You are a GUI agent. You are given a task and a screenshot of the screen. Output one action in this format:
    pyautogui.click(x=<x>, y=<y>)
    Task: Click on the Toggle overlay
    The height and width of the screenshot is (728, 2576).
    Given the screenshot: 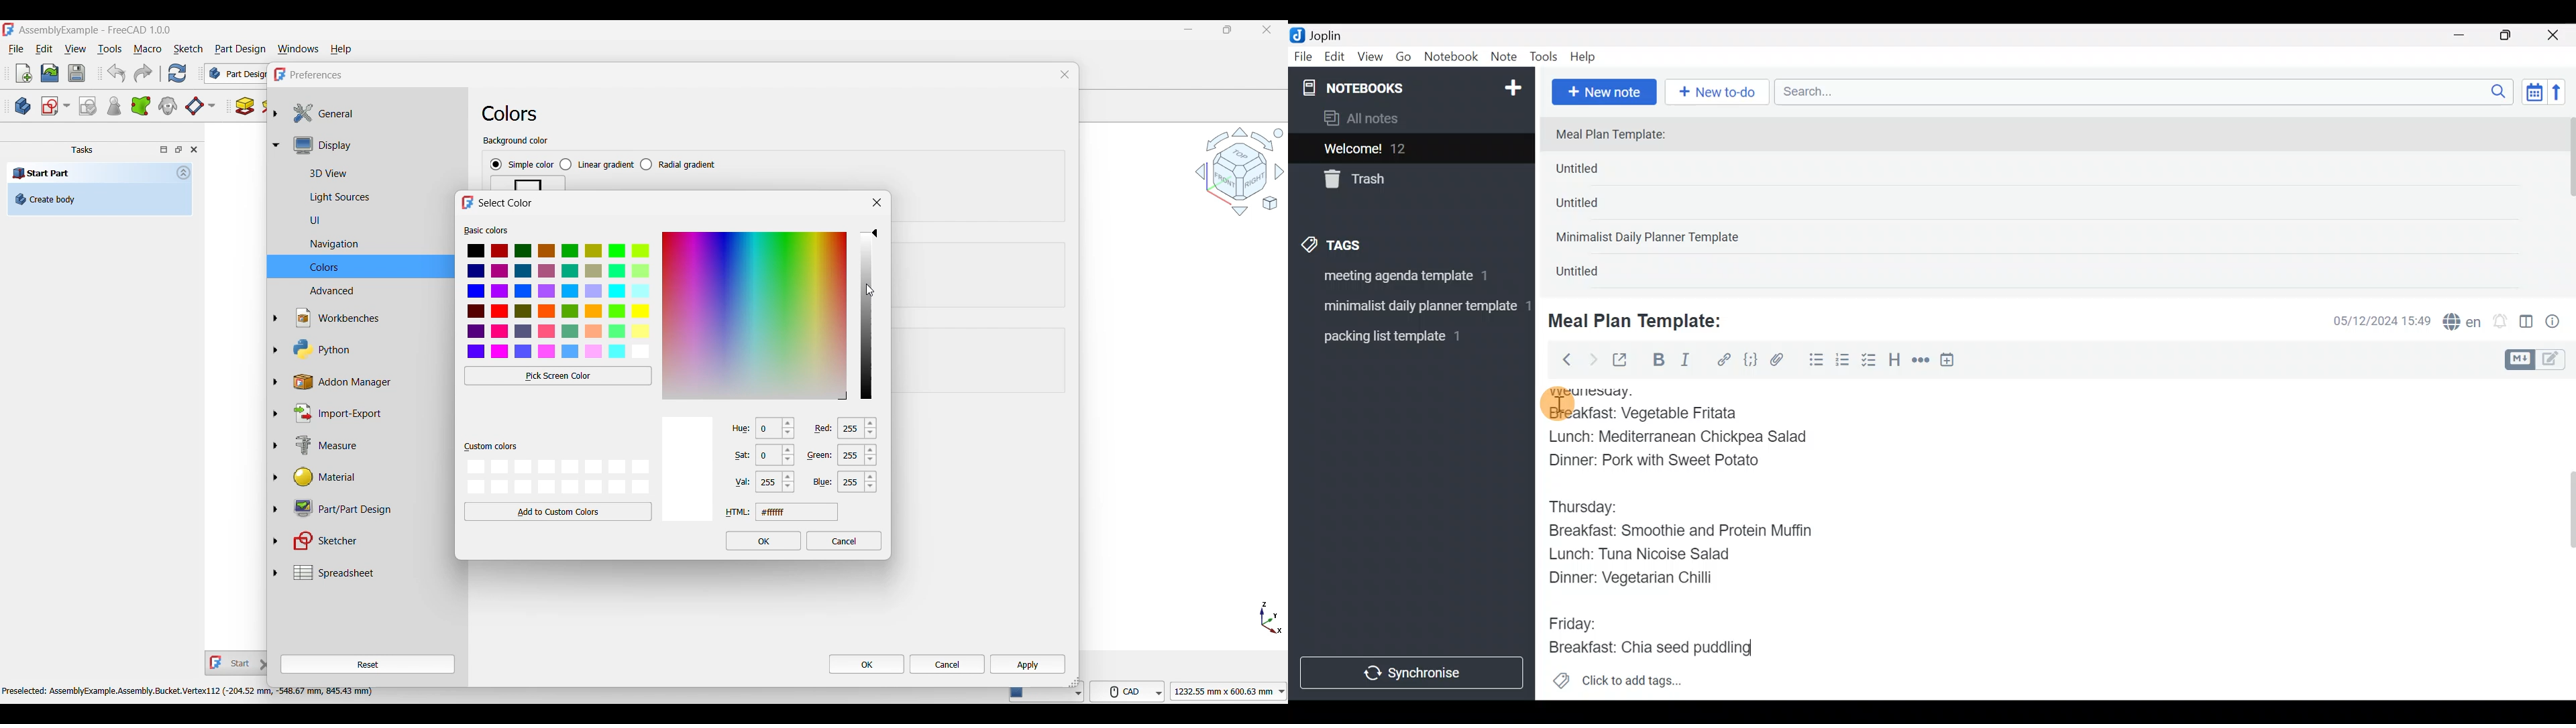 What is the action you would take?
    pyautogui.click(x=164, y=149)
    